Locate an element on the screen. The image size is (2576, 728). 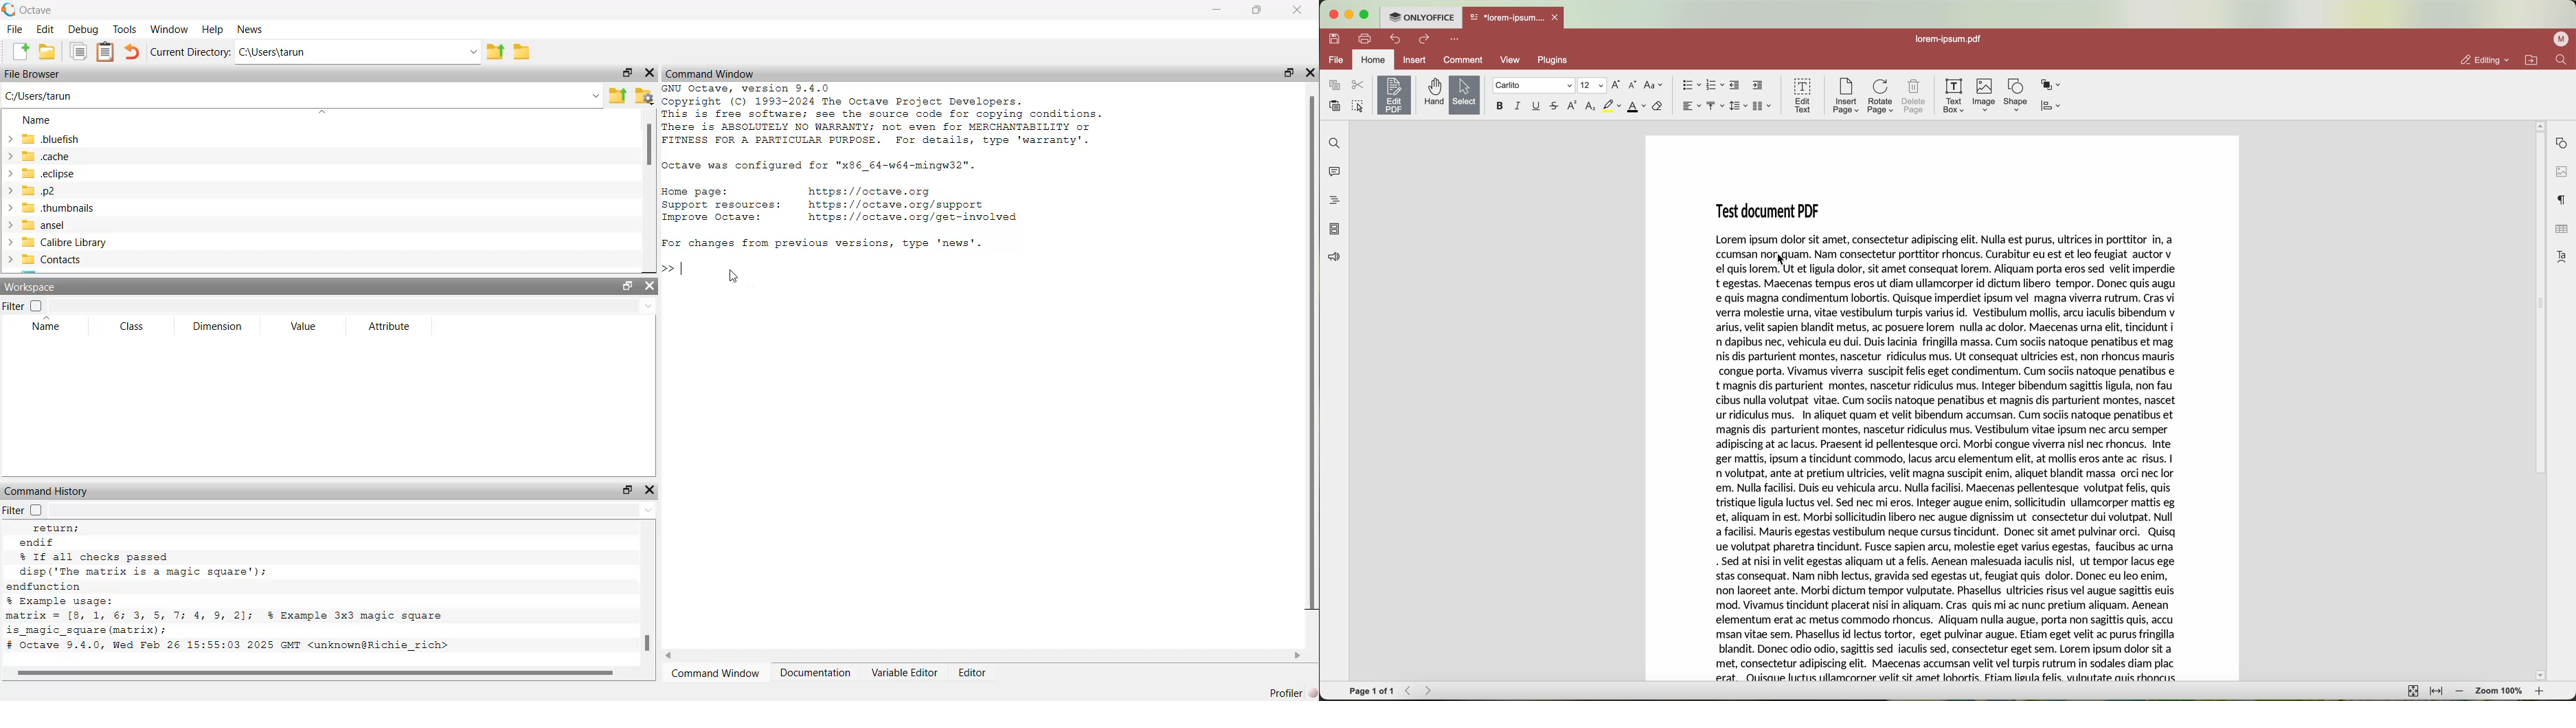
zoom 100% is located at coordinates (2501, 691).